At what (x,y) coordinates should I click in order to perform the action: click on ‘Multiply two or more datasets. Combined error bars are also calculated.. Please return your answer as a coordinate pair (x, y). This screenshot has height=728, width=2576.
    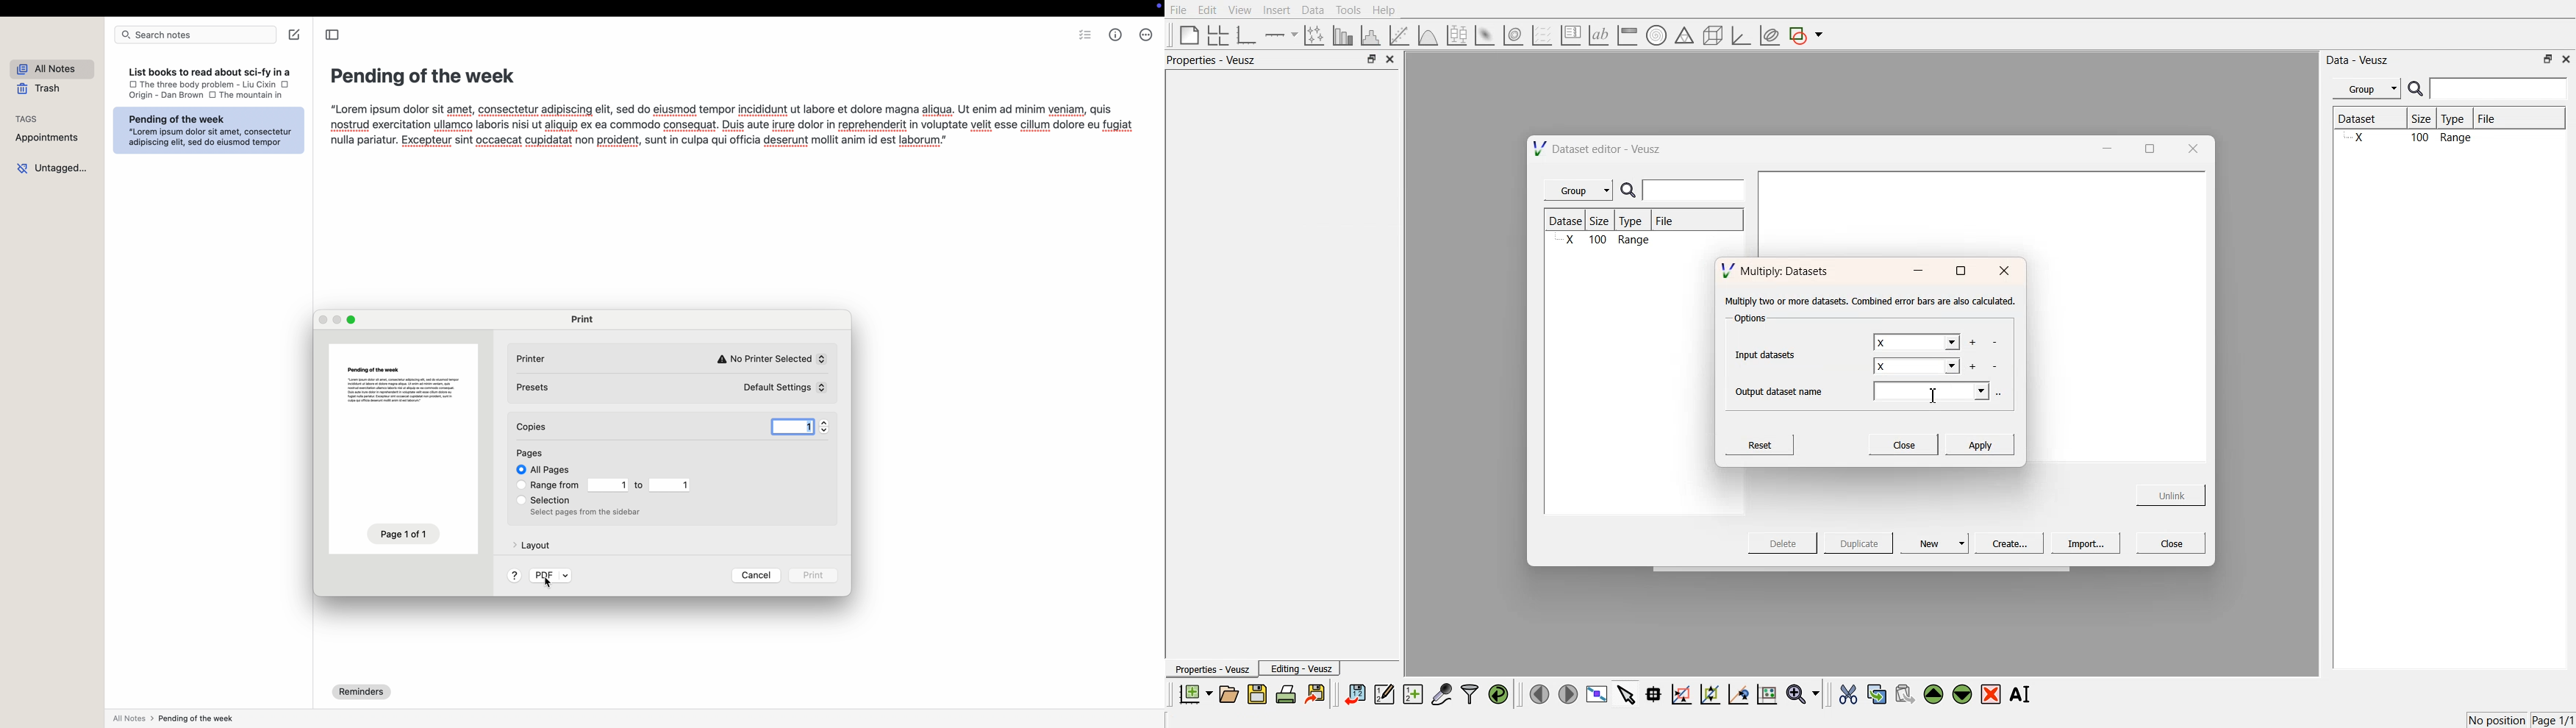
    Looking at the image, I should click on (1870, 301).